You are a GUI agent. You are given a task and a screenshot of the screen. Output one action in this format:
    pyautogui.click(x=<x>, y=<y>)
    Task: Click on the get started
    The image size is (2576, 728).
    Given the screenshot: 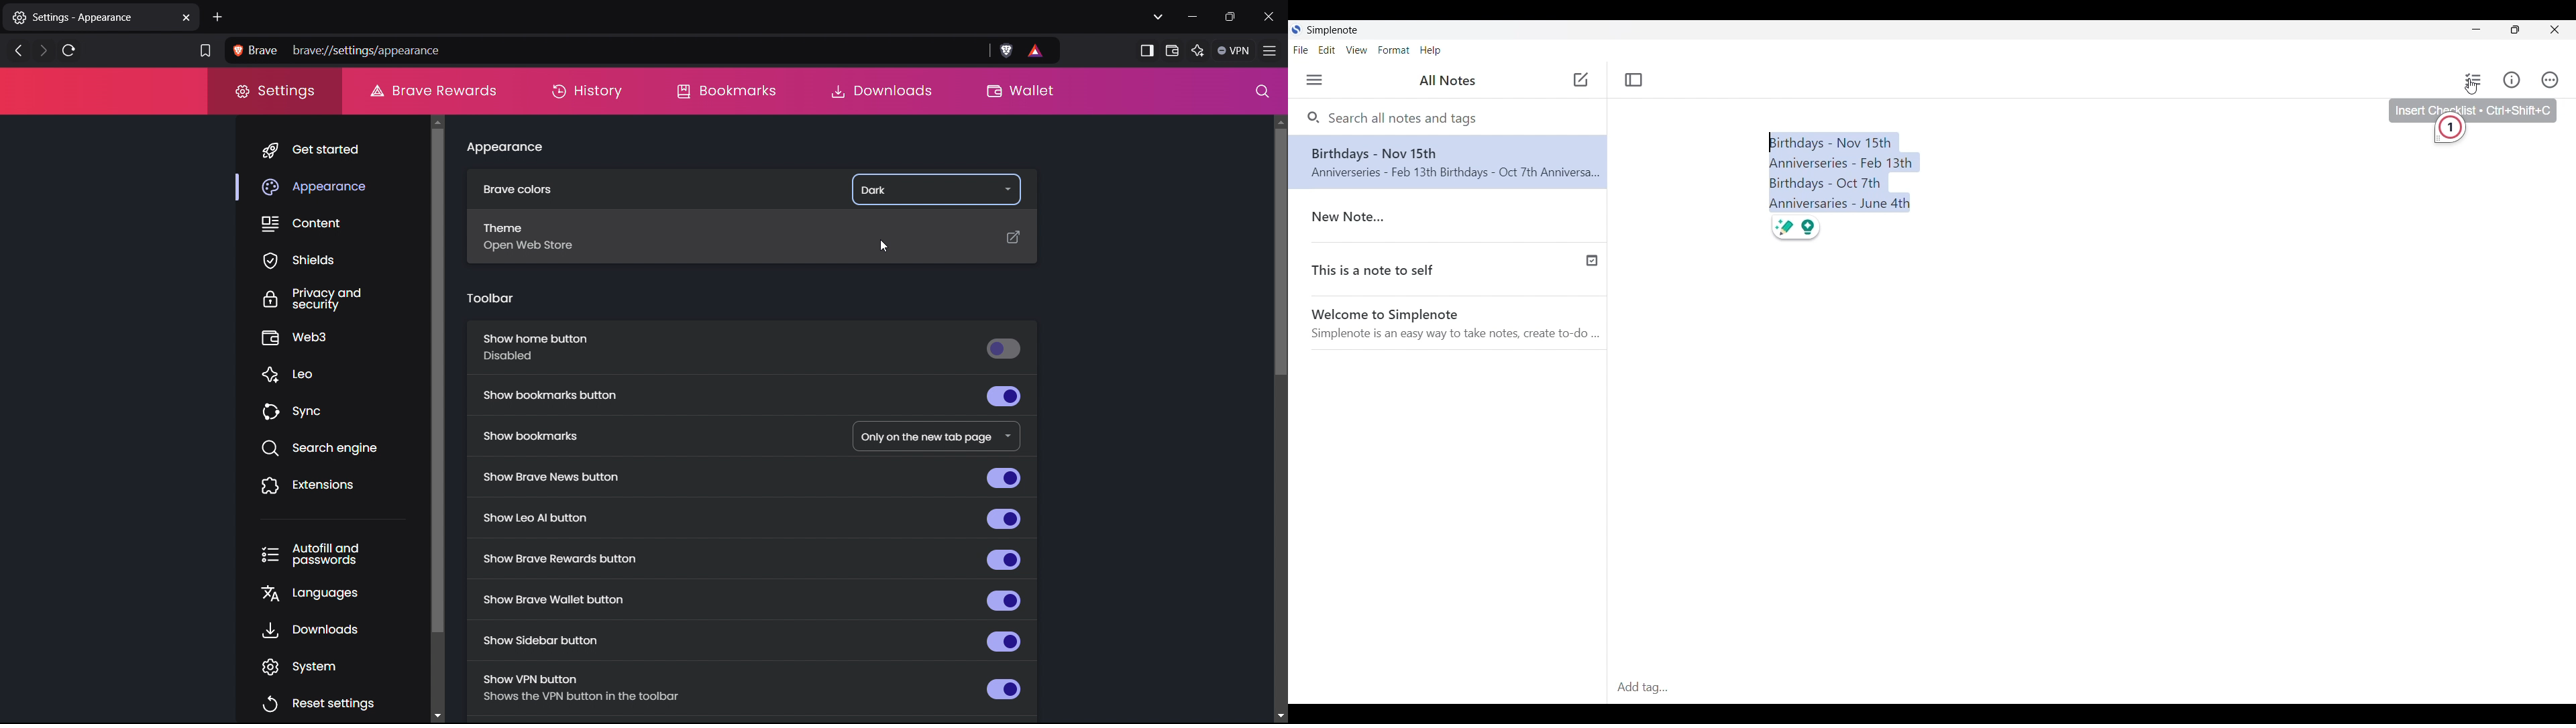 What is the action you would take?
    pyautogui.click(x=340, y=147)
    